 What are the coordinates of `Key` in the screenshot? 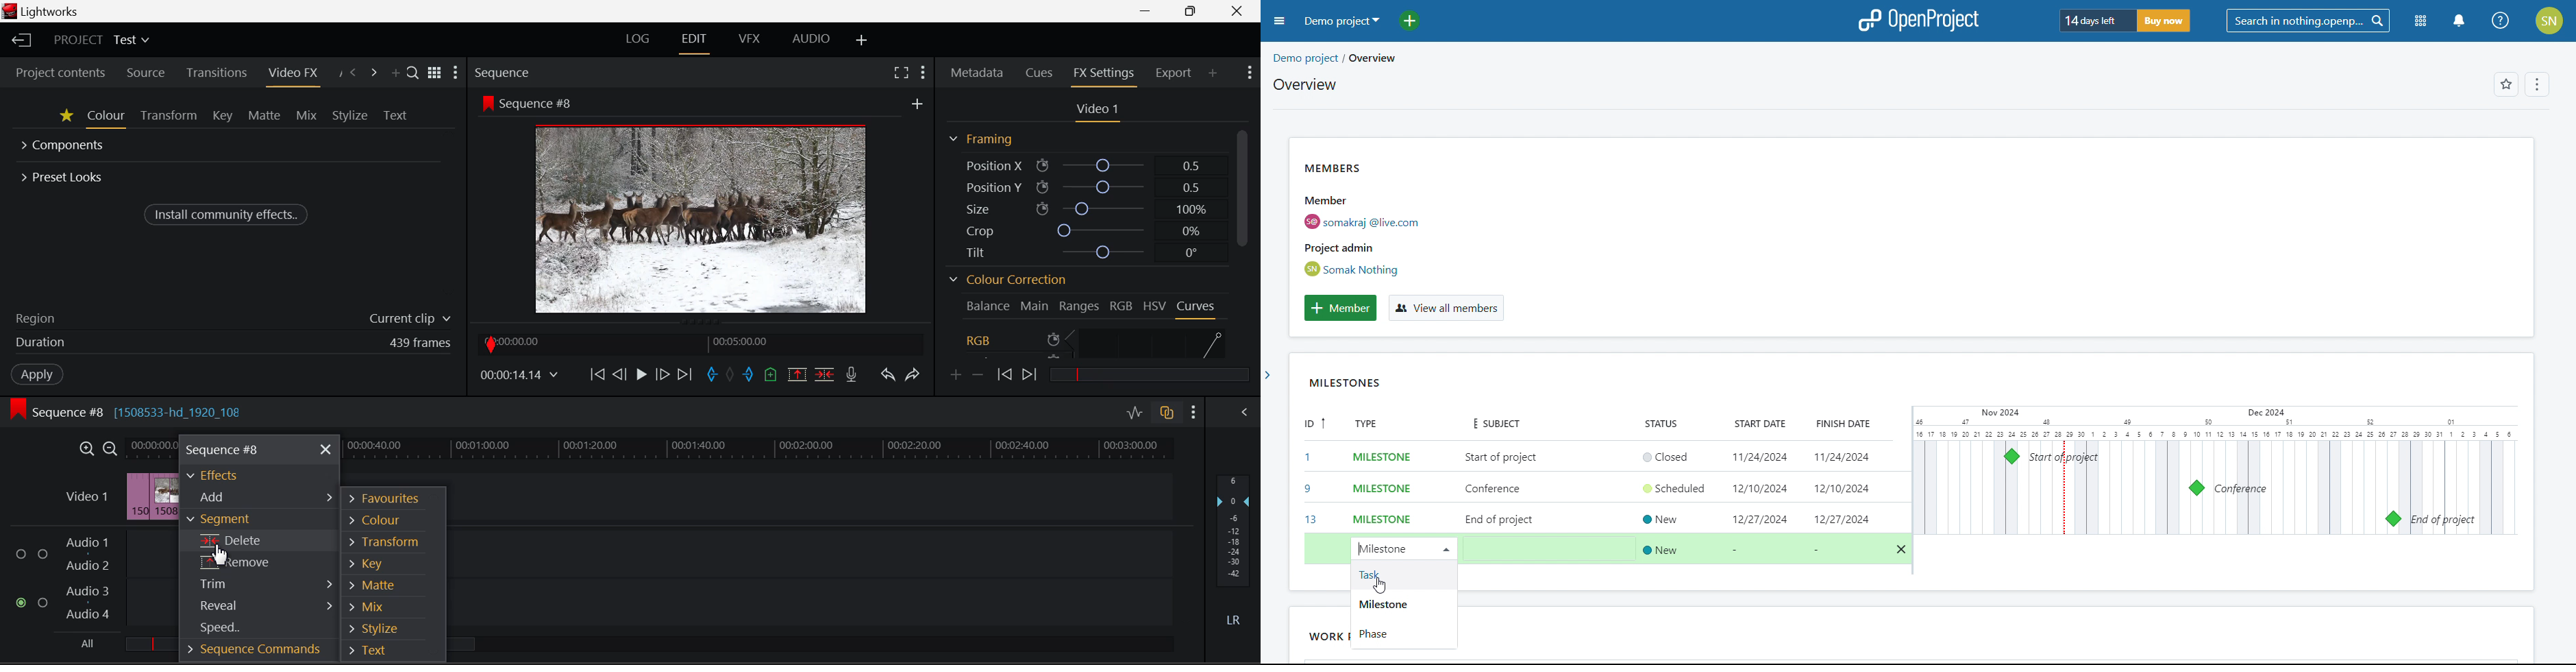 It's located at (385, 563).